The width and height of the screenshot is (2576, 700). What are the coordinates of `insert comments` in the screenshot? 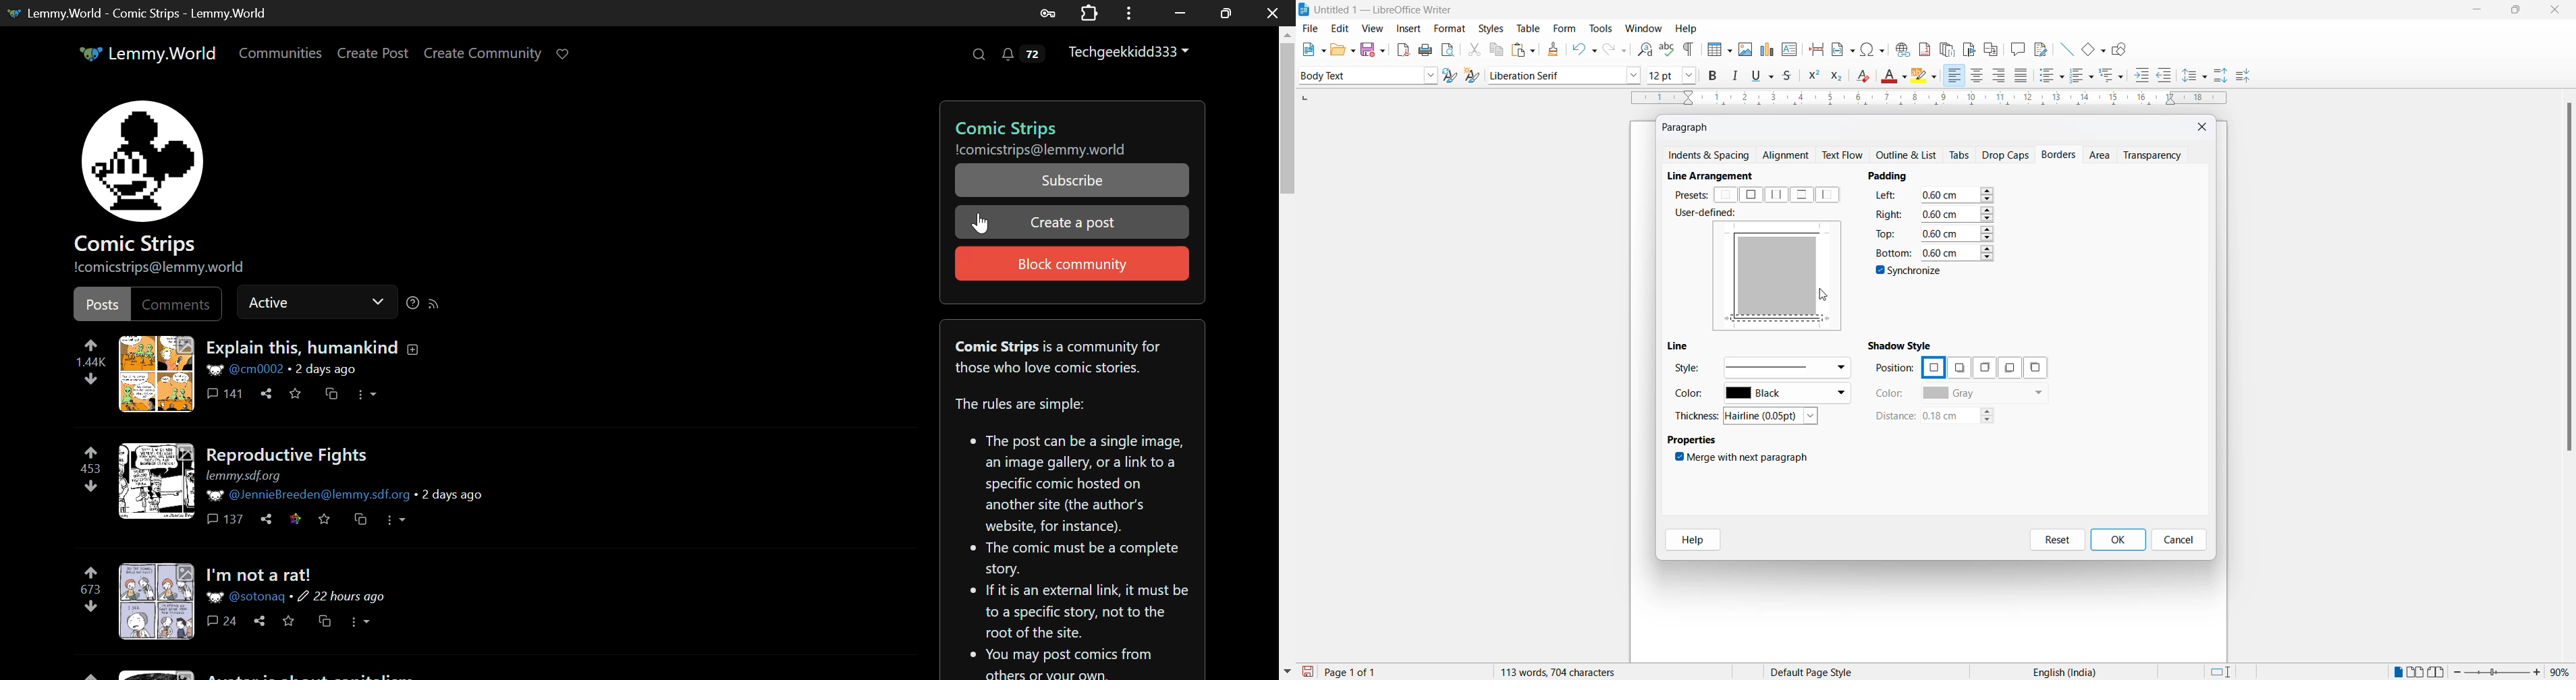 It's located at (2015, 49).